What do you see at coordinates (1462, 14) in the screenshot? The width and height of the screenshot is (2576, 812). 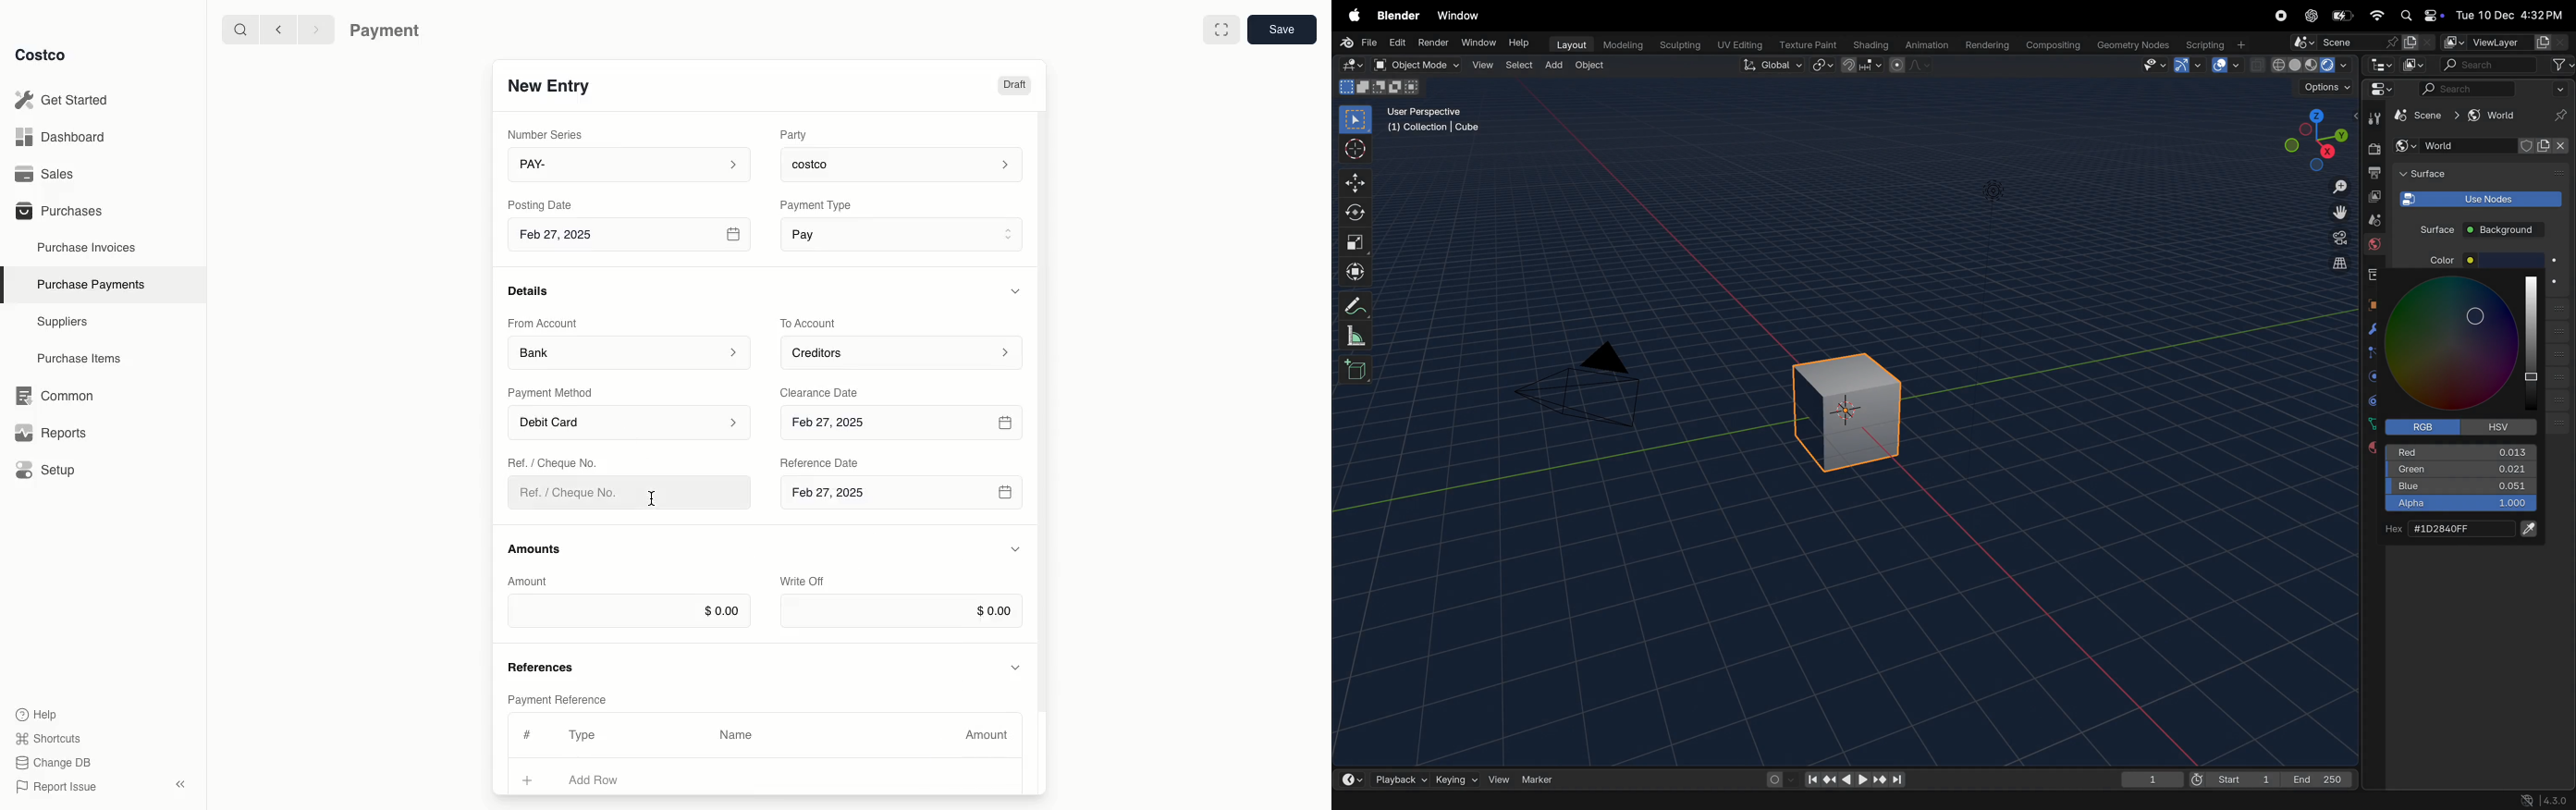 I see `Window` at bounding box center [1462, 14].